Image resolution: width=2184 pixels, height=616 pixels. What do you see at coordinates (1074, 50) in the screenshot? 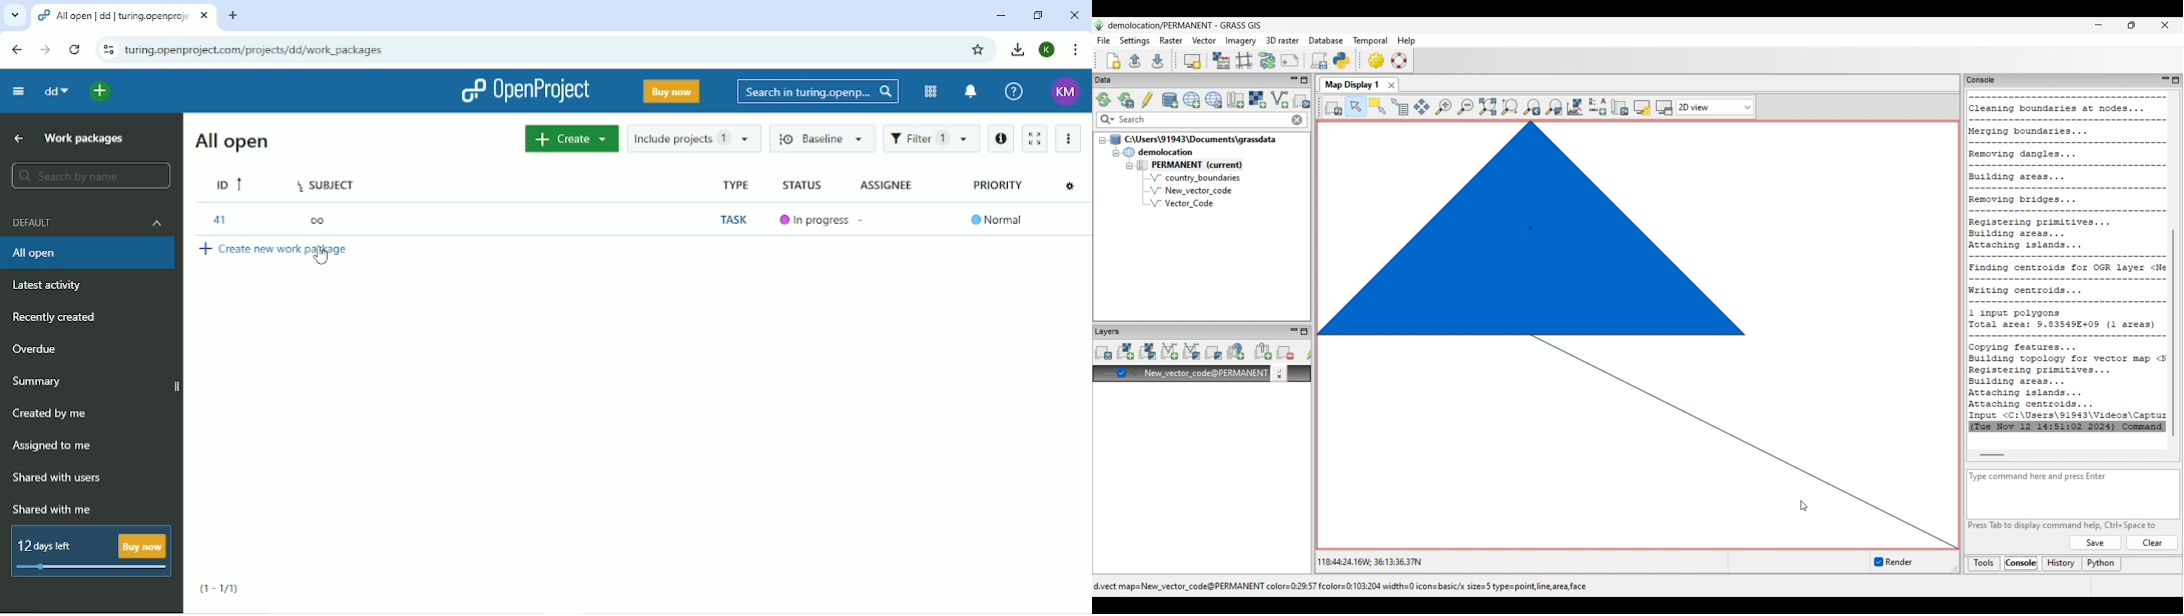
I see `Customize and control google chrome` at bounding box center [1074, 50].